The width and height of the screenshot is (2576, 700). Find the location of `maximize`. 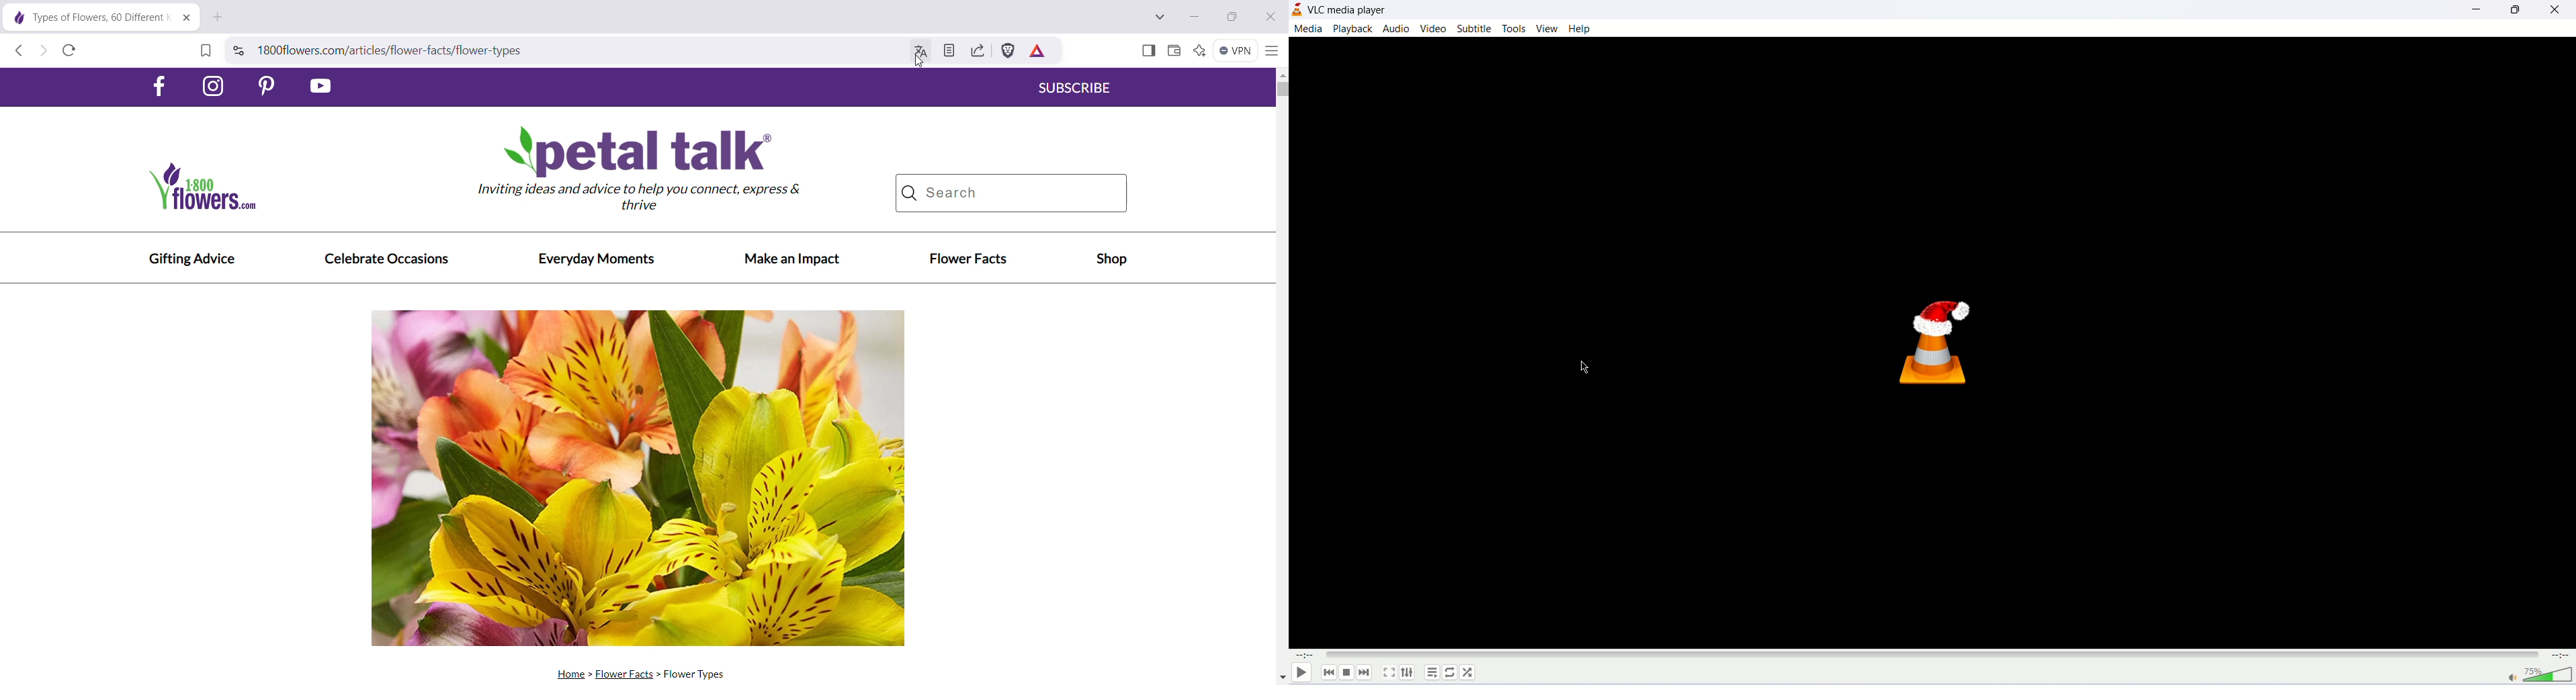

maximize is located at coordinates (2516, 9).